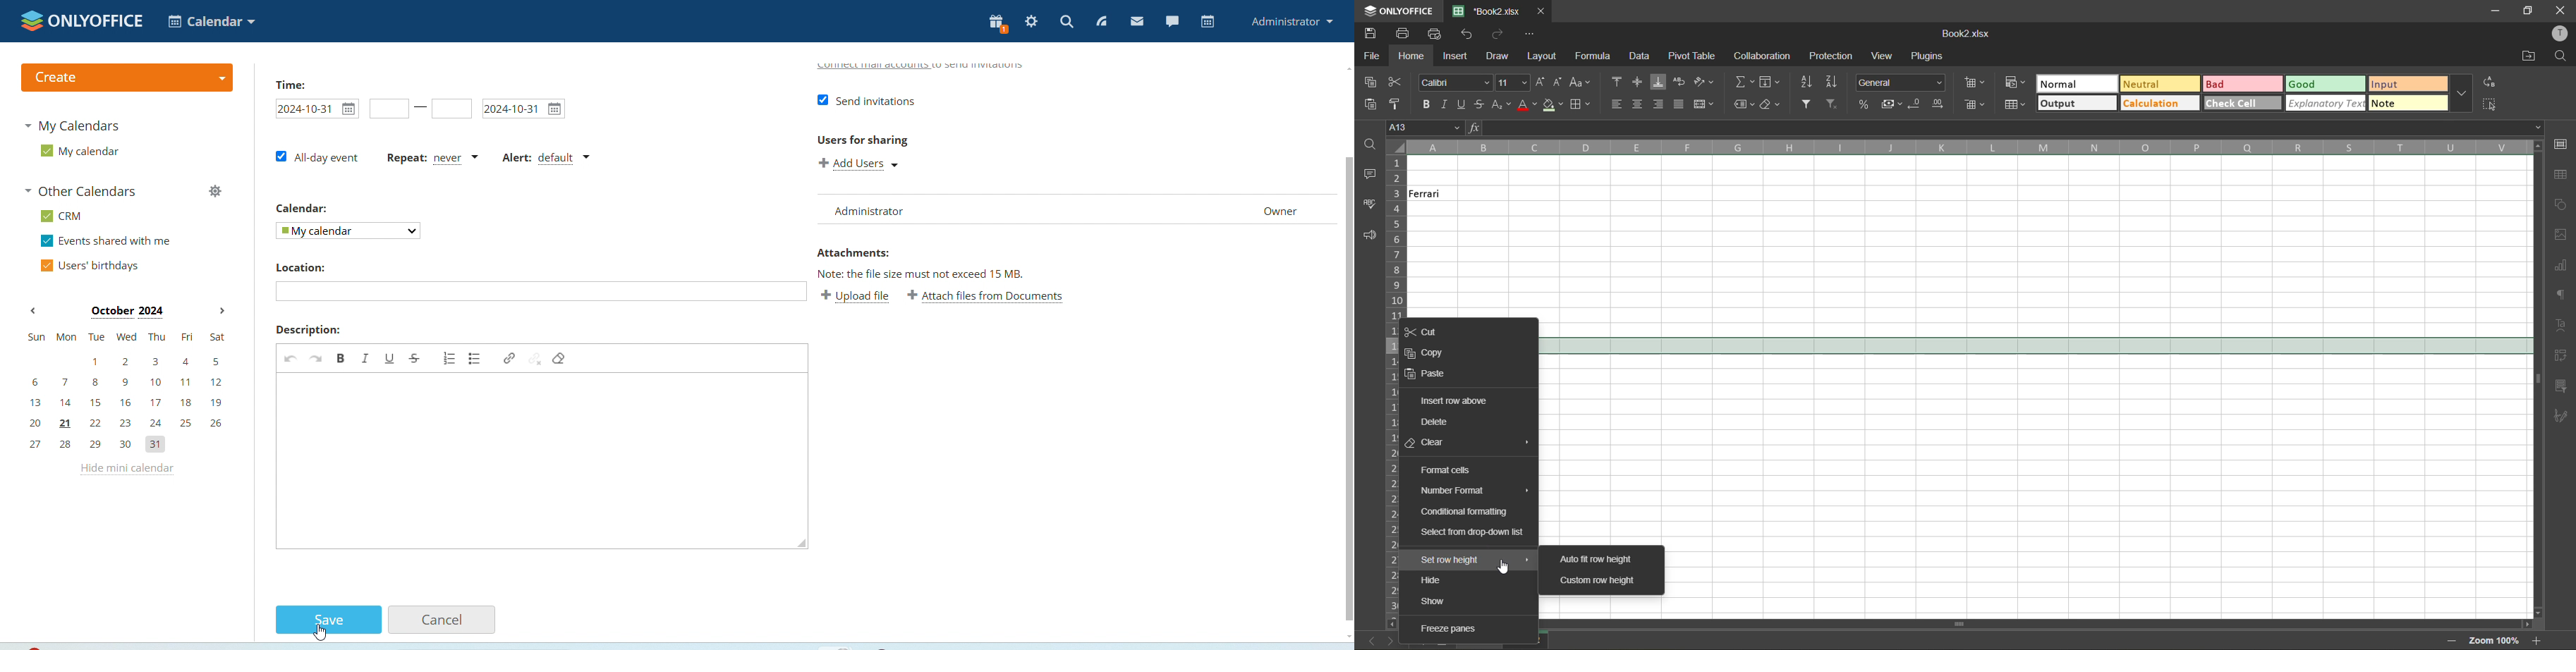 Image resolution: width=2576 pixels, height=672 pixels. Describe the element at coordinates (1391, 639) in the screenshot. I see `next` at that location.